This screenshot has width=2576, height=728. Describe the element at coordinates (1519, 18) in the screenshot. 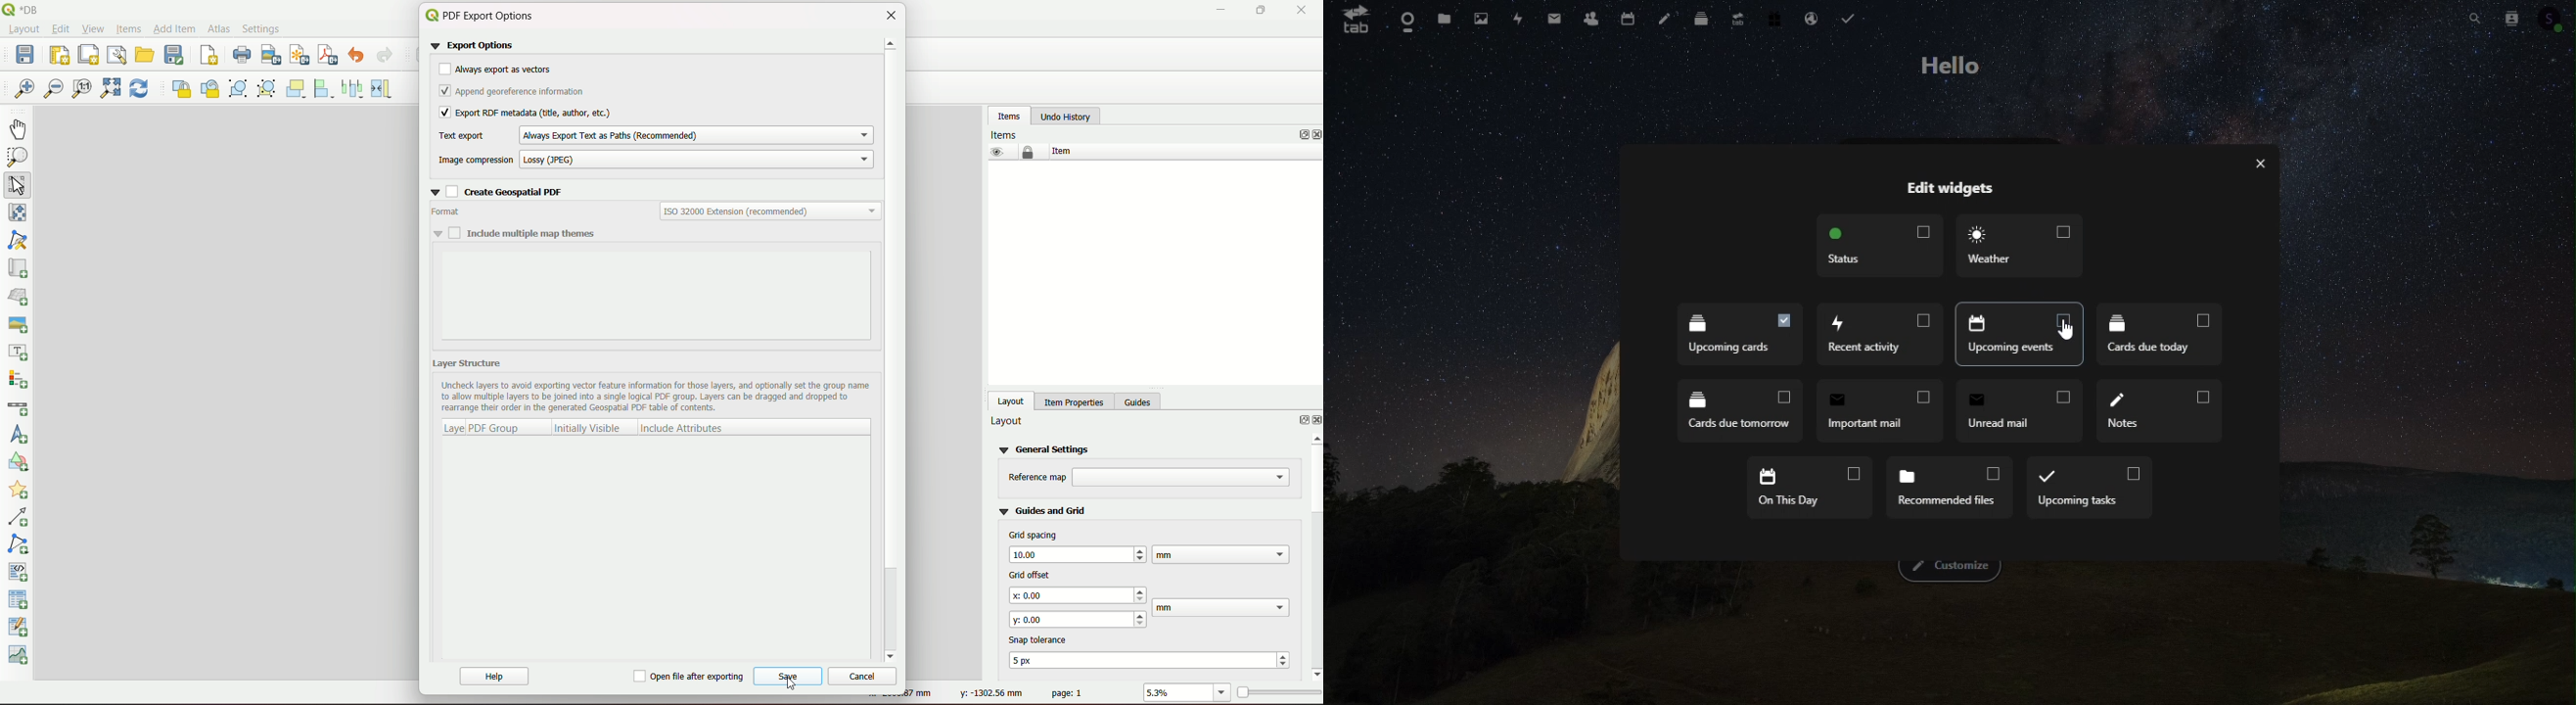

I see `Activity` at that location.